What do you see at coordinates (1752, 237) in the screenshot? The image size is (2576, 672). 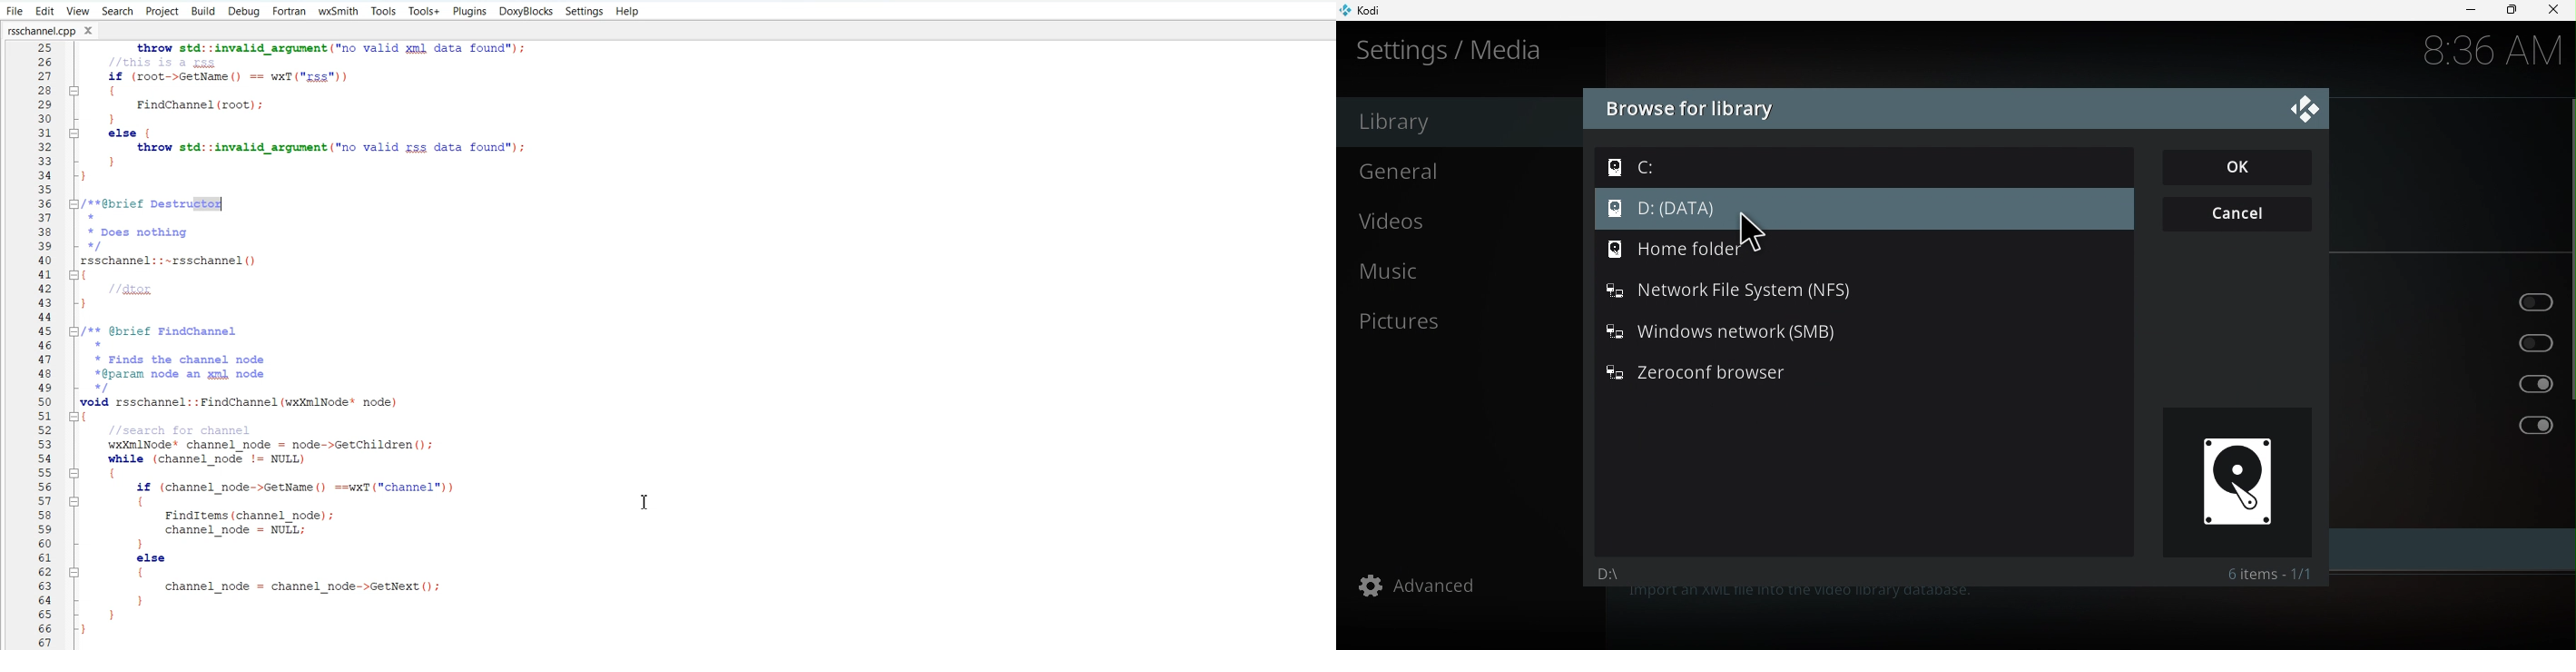 I see `cursor` at bounding box center [1752, 237].